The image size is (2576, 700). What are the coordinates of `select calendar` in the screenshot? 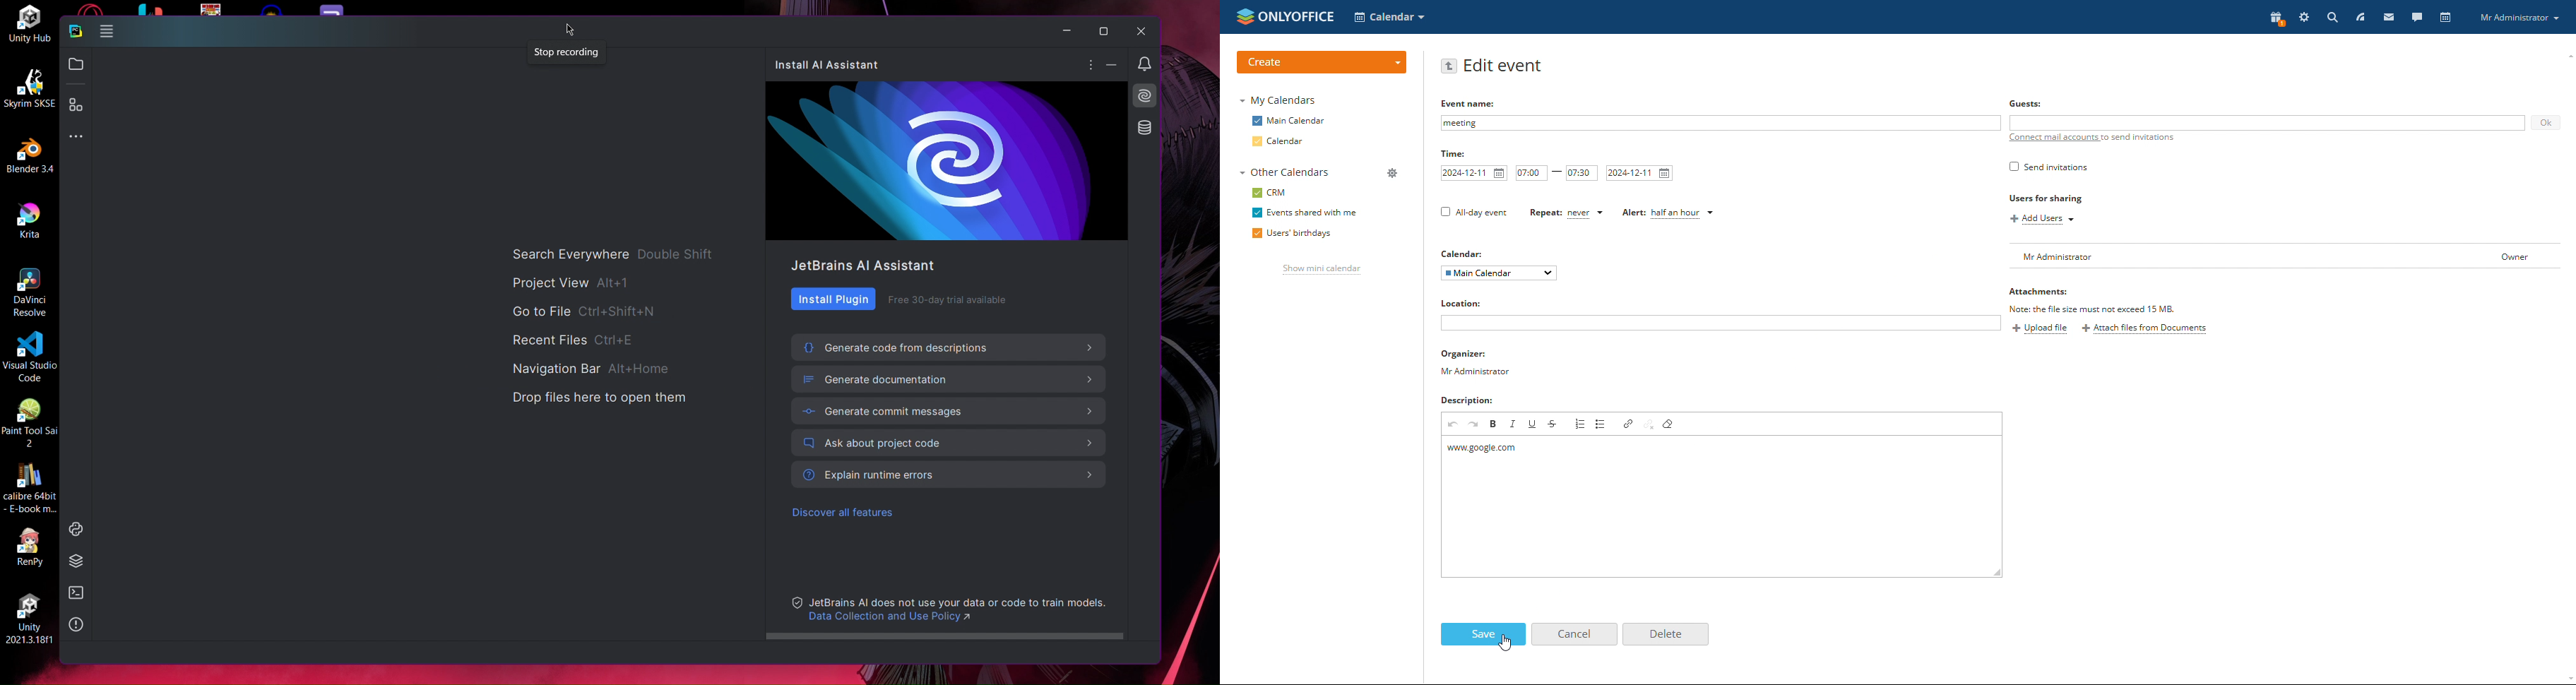 It's located at (1498, 273).